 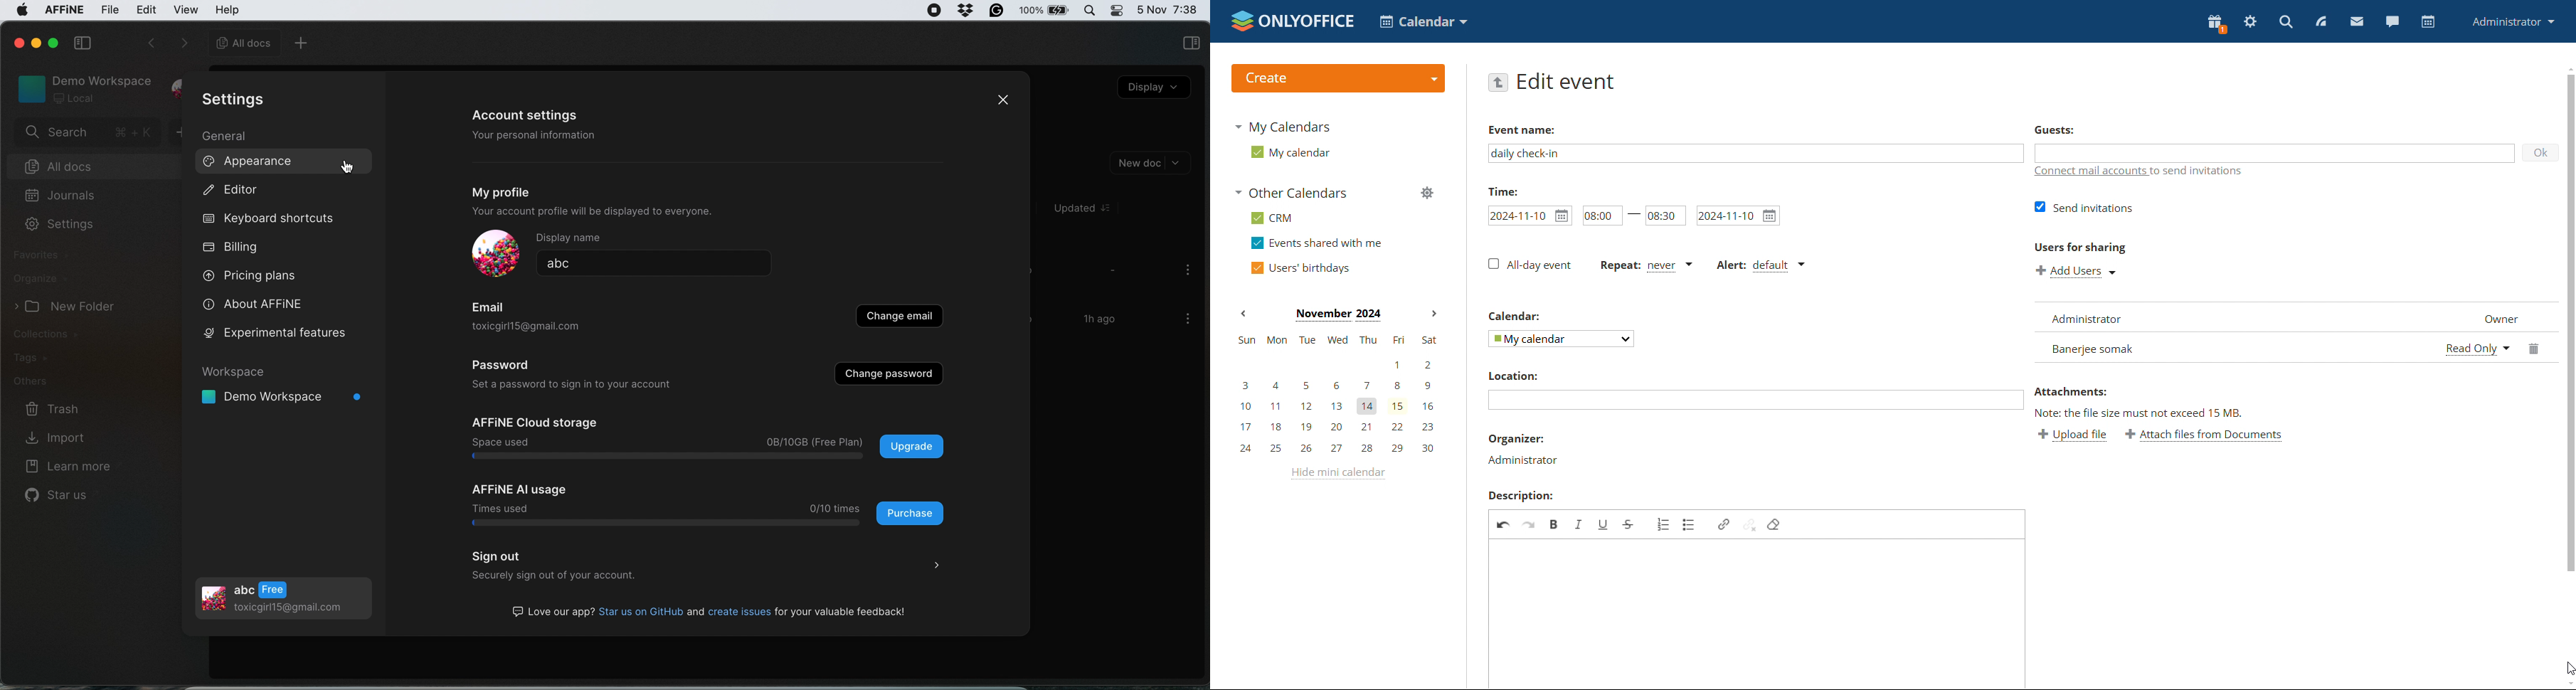 What do you see at coordinates (558, 575) in the screenshot?
I see `Lclurcly Sign out OF your aCCounit.` at bounding box center [558, 575].